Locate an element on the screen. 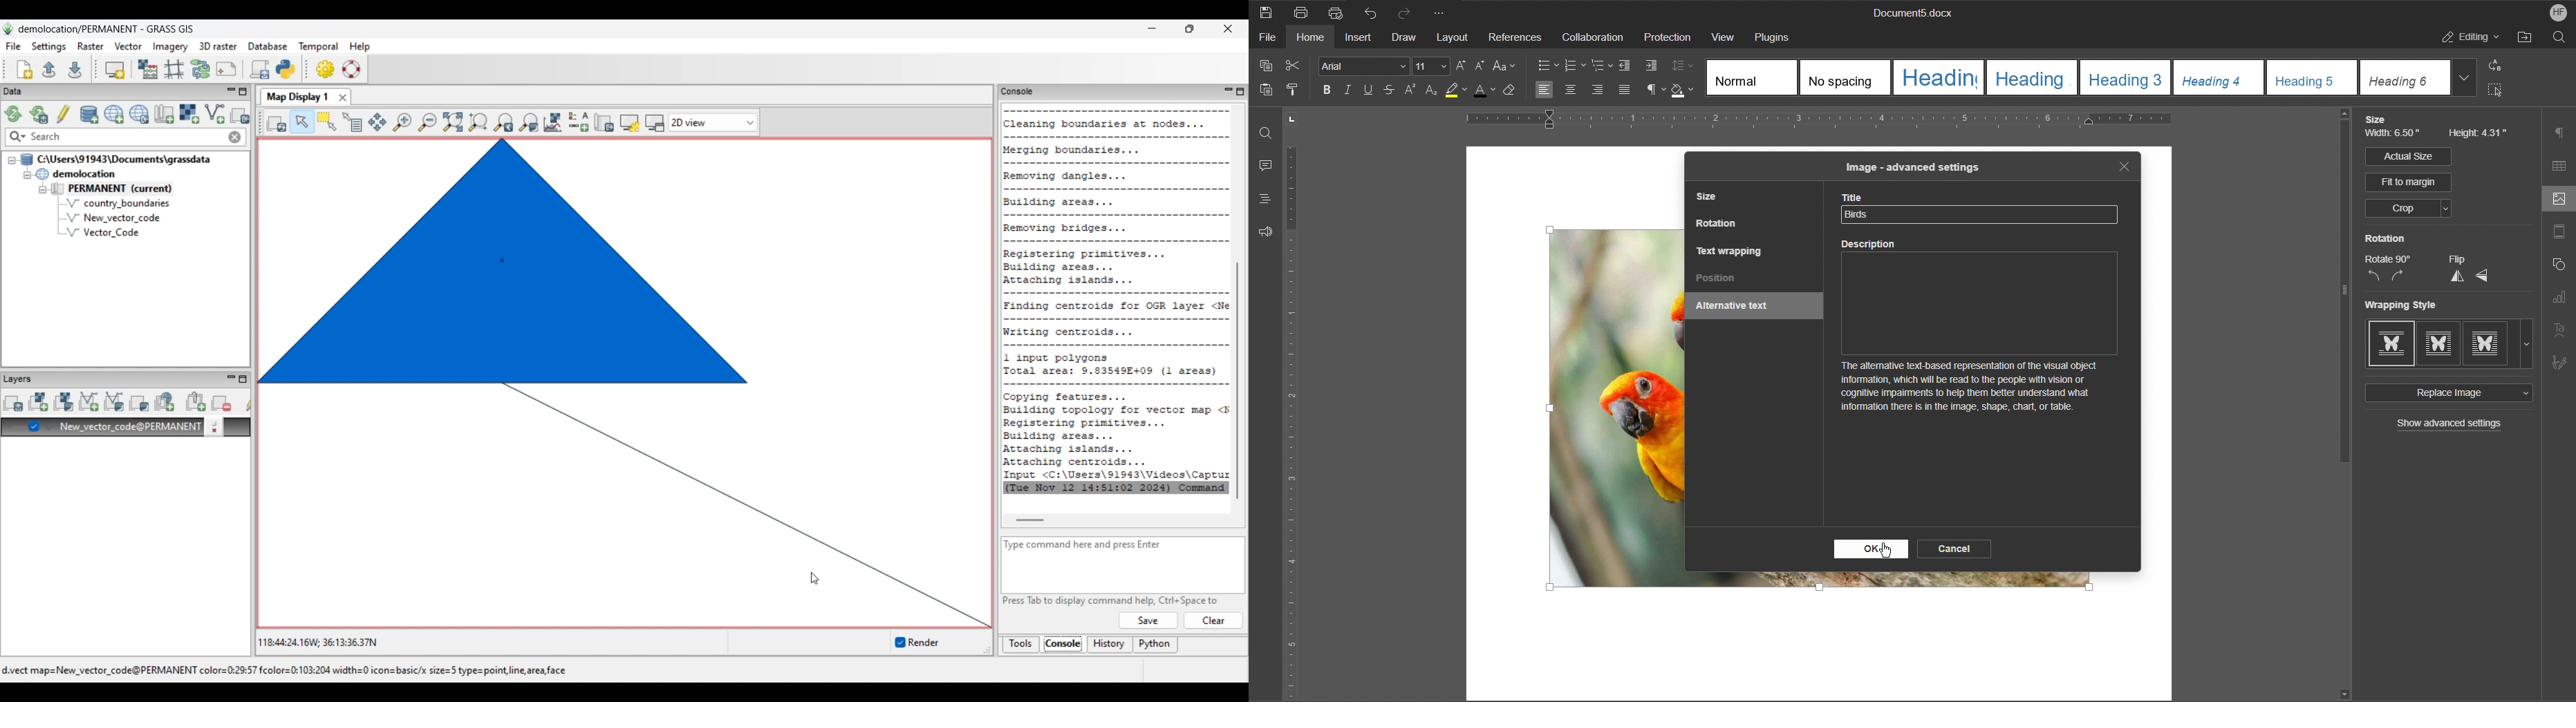  Draw is located at coordinates (1406, 37).